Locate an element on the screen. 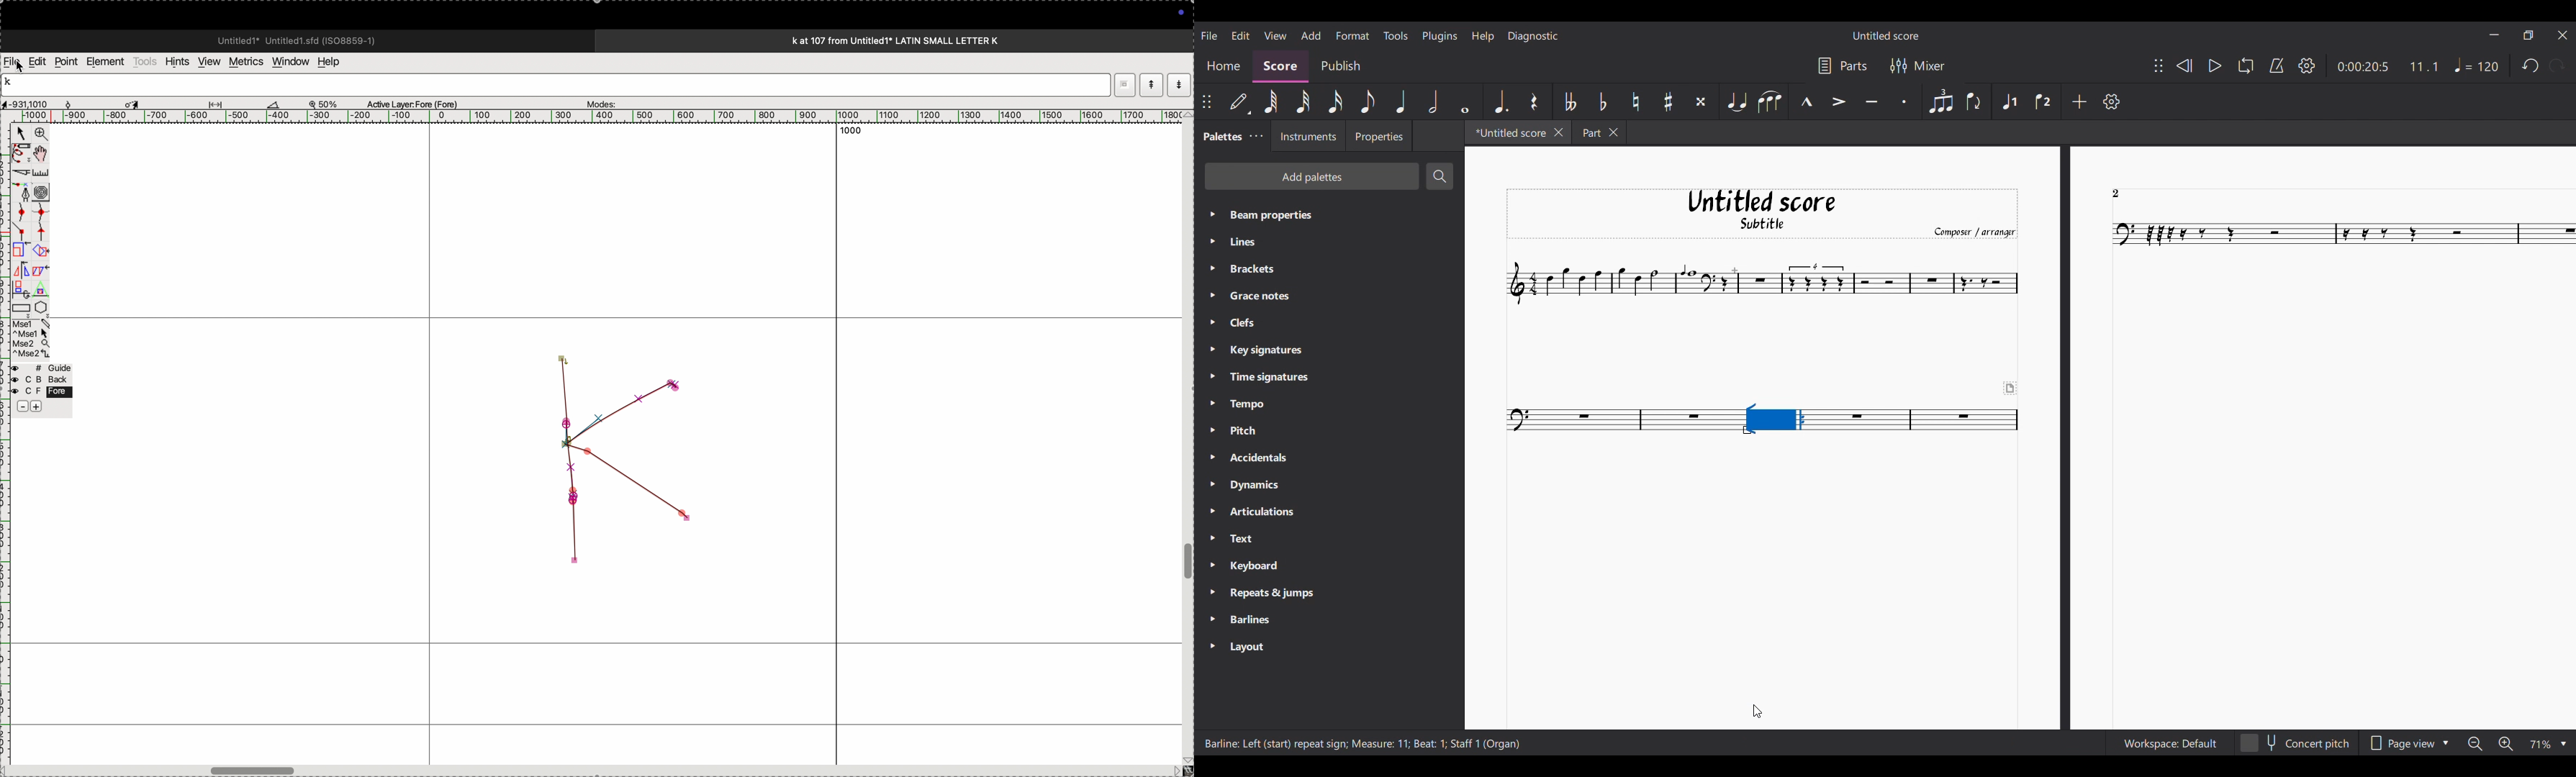 The width and height of the screenshot is (2576, 784). Palette settings is located at coordinates (1257, 136).